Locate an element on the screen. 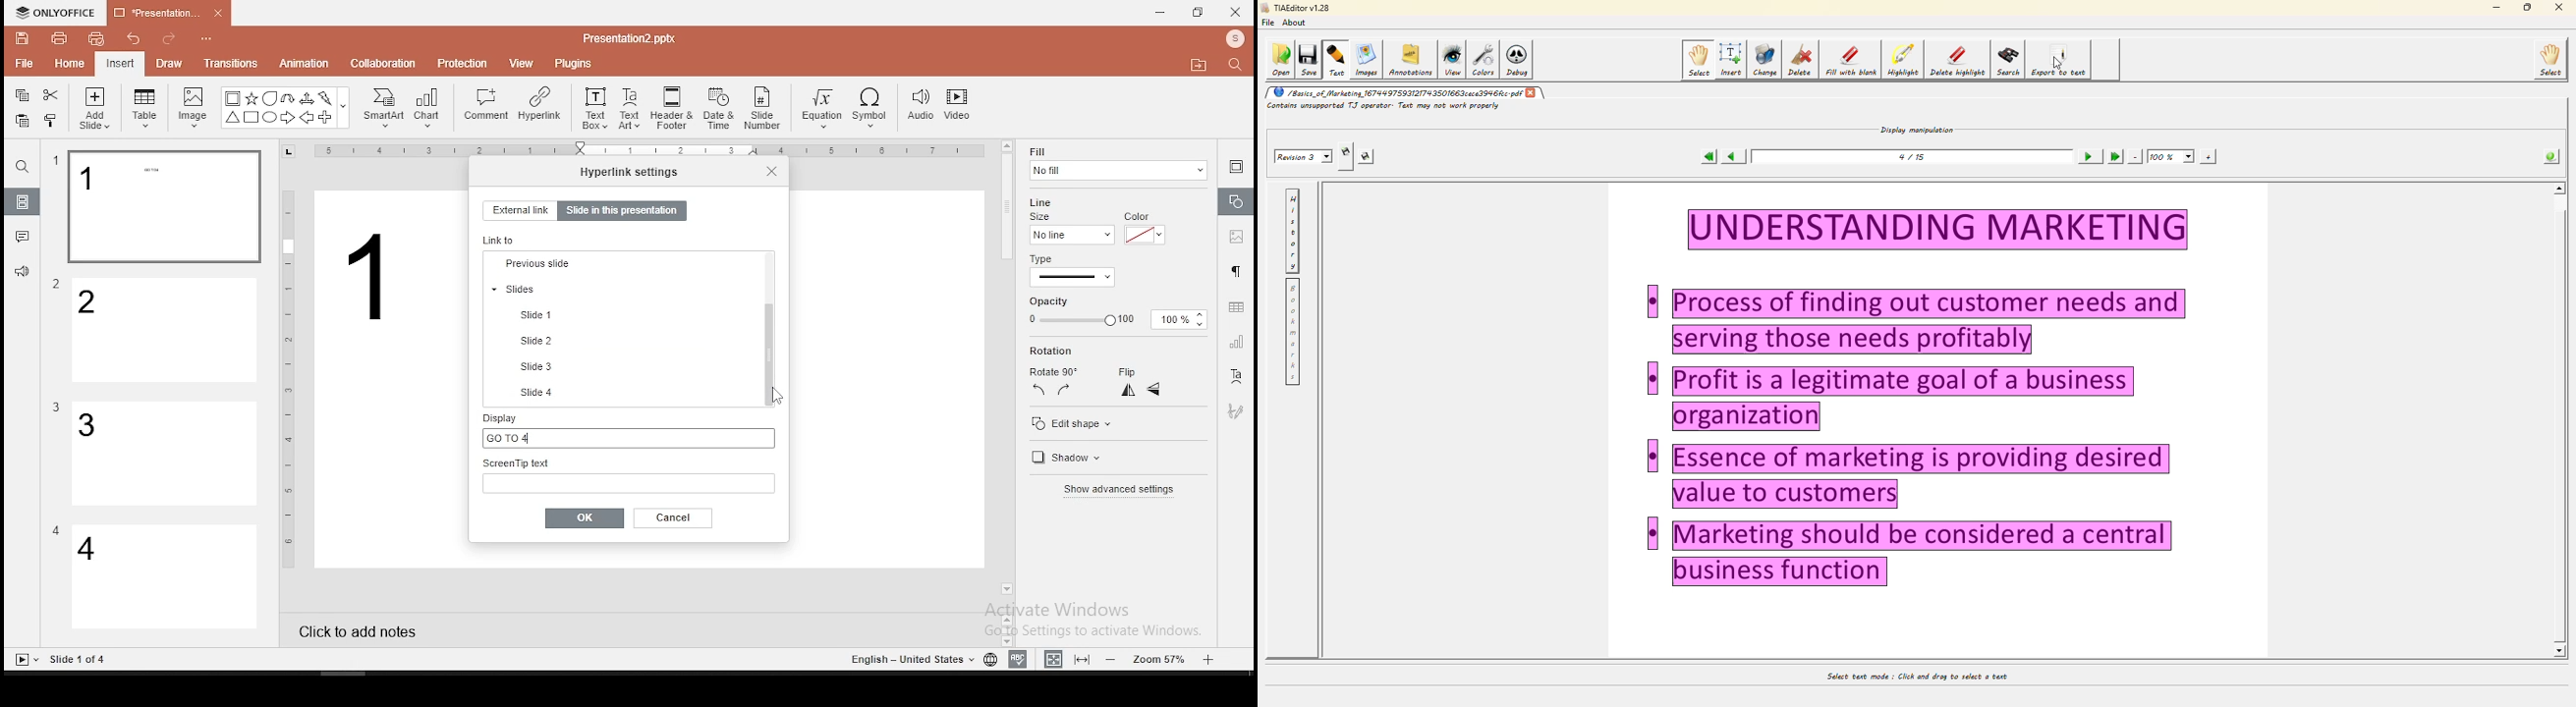 The height and width of the screenshot is (728, 2576). edit shape is located at coordinates (1070, 423).